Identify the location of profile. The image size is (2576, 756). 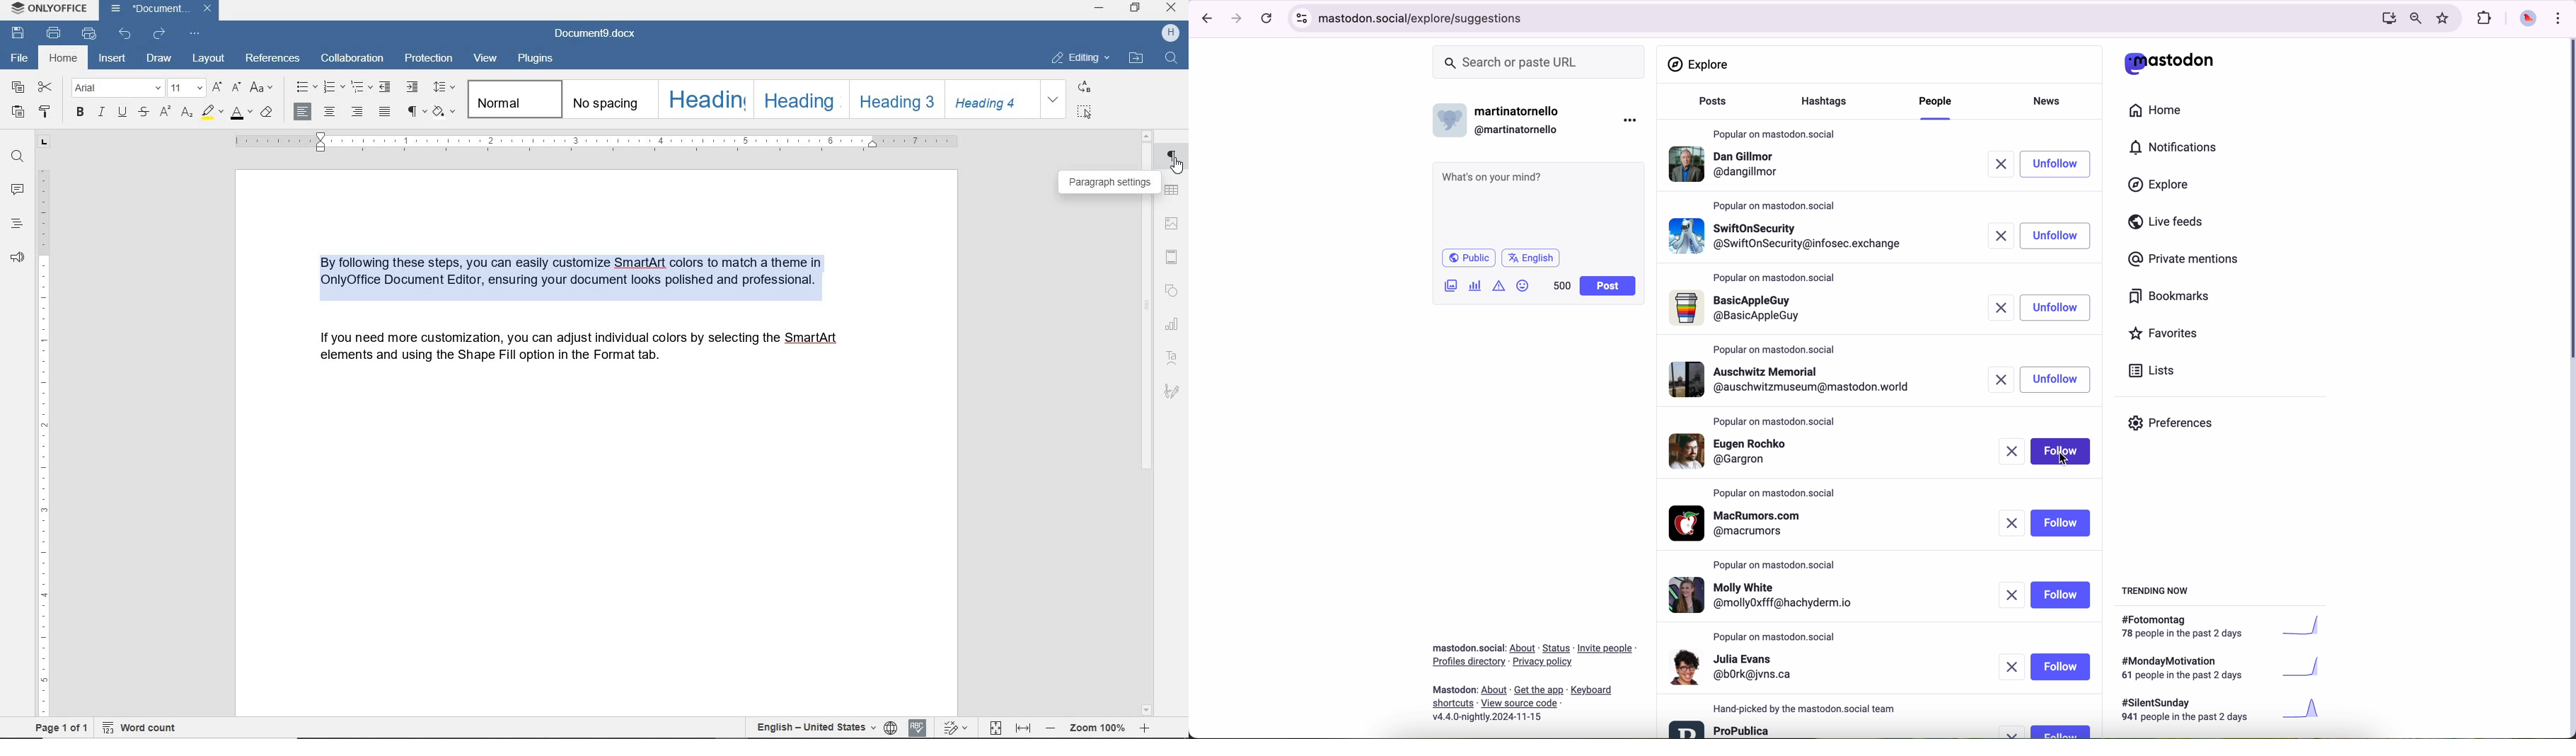
(1721, 728).